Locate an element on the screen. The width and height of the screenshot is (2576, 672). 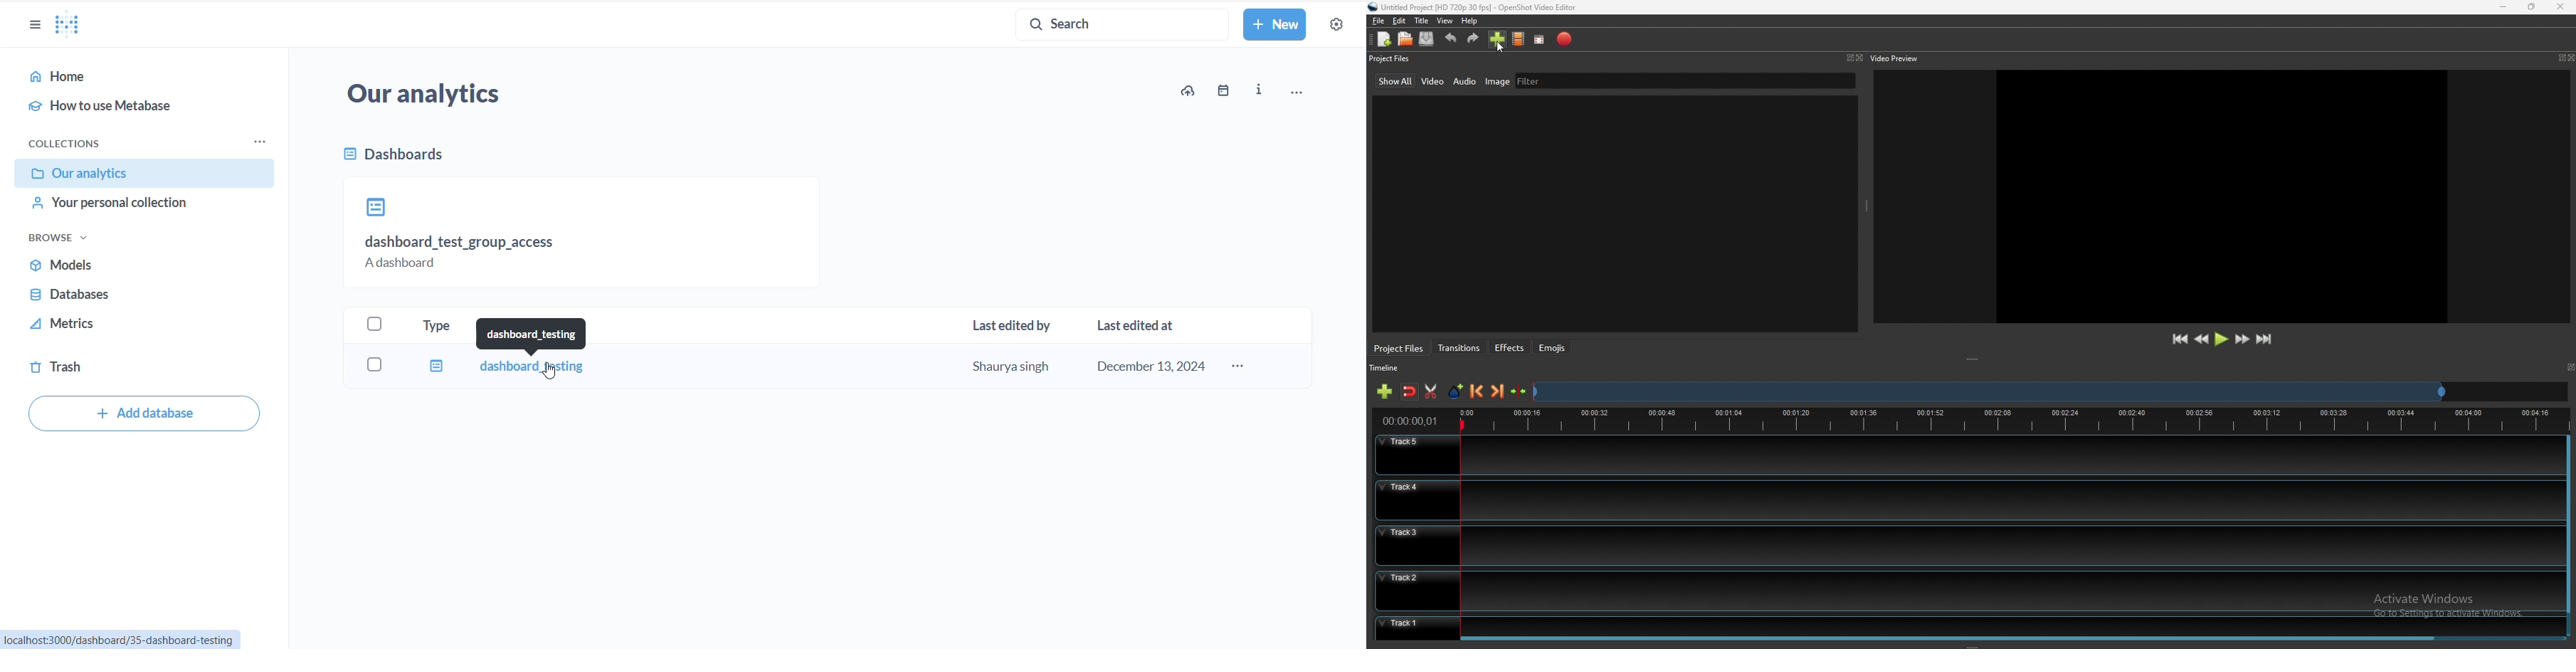
add database is located at coordinates (142, 413).